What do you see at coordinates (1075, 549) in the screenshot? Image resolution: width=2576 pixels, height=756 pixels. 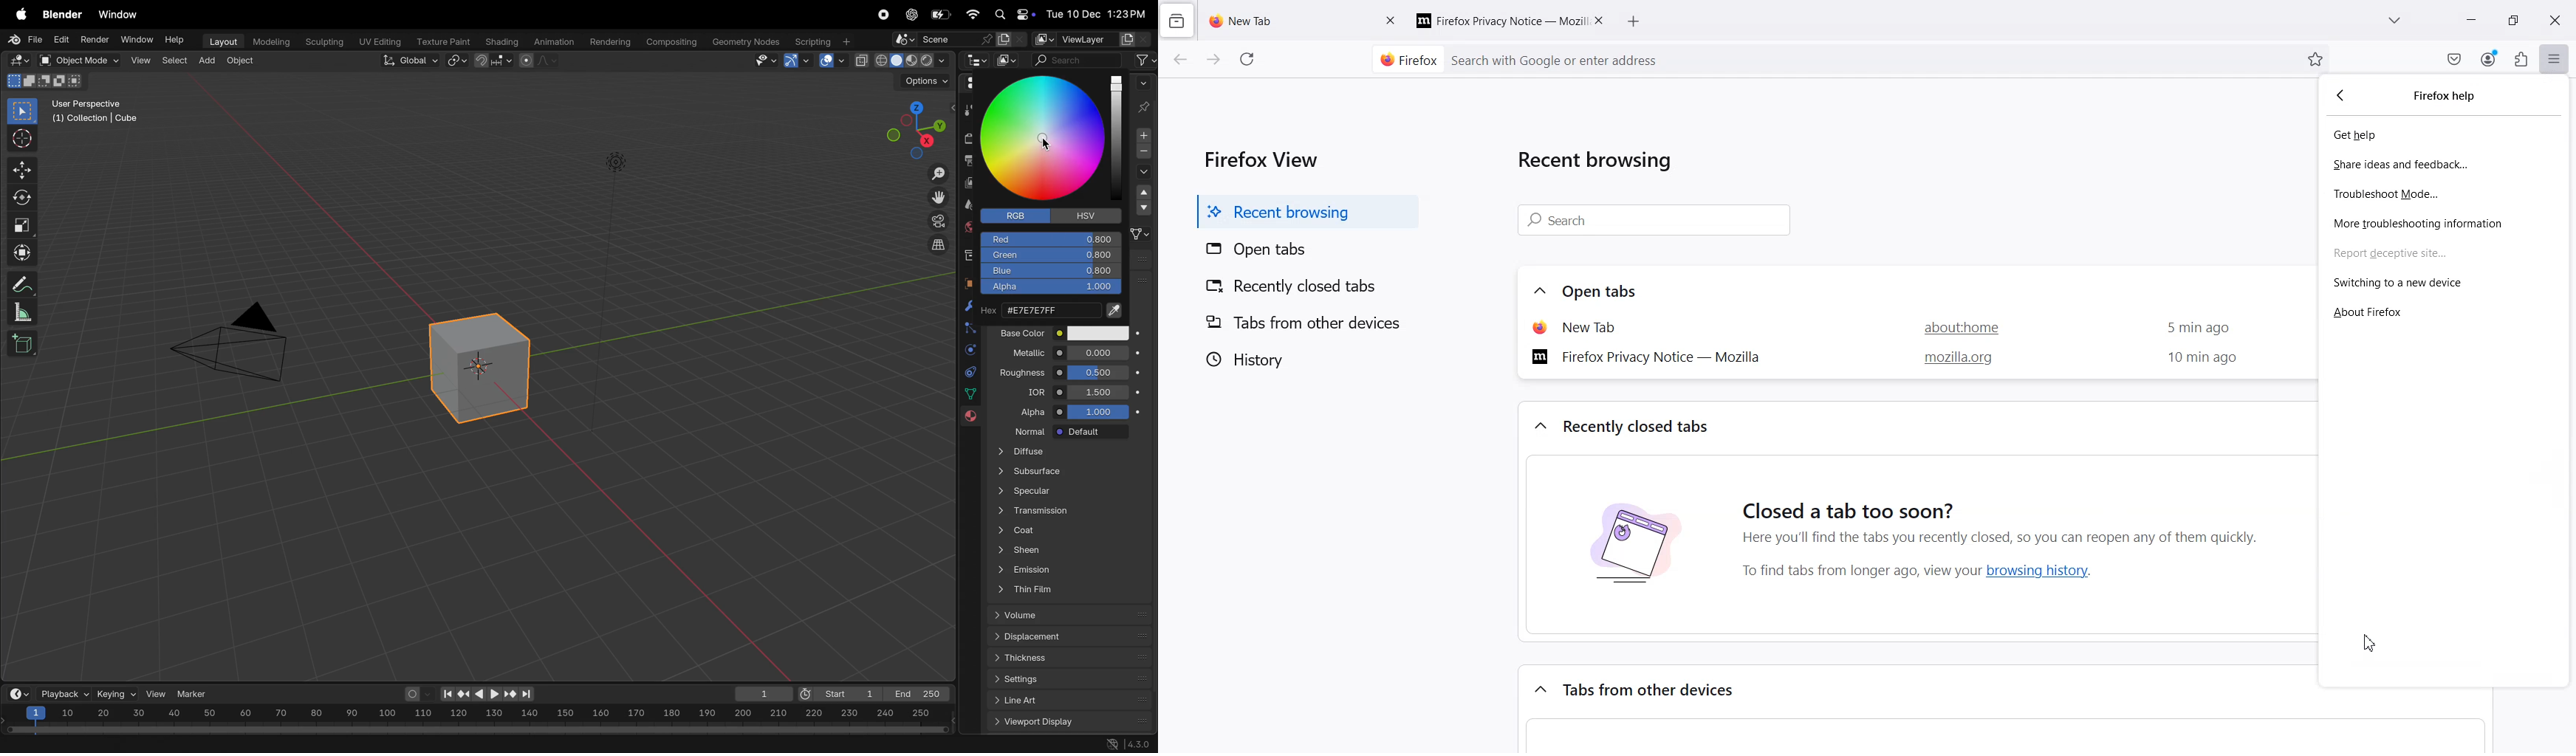 I see `sheen` at bounding box center [1075, 549].